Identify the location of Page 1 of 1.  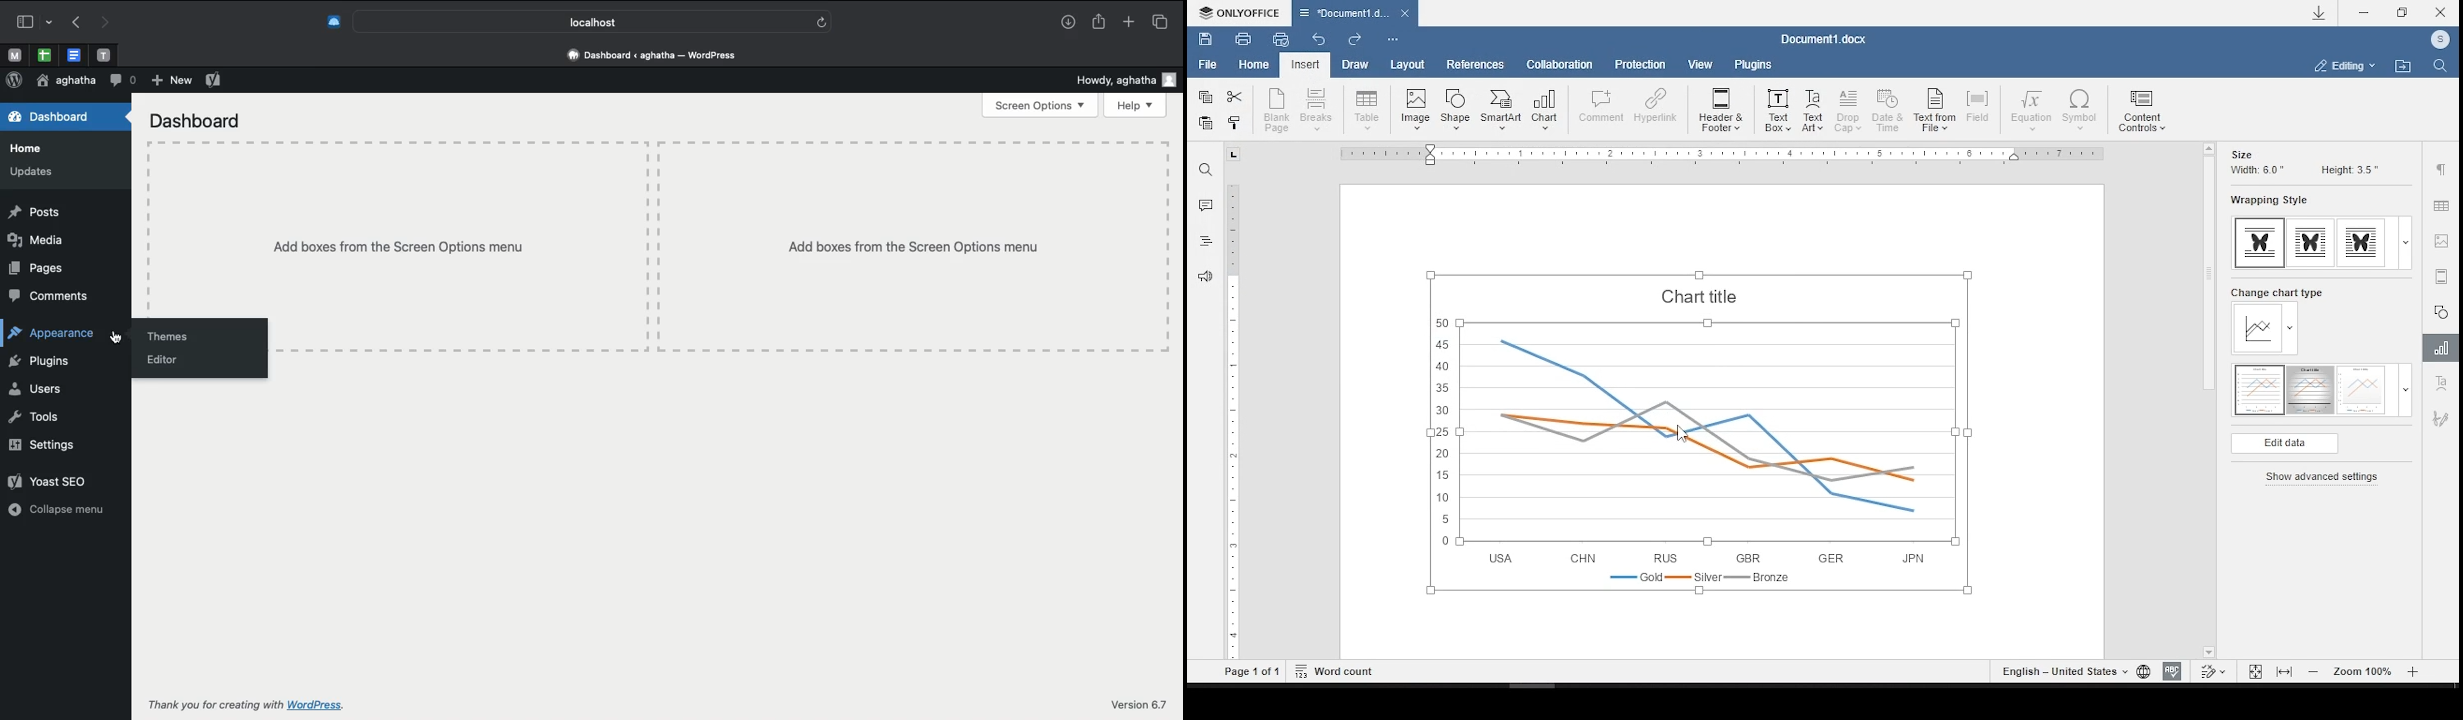
(1252, 672).